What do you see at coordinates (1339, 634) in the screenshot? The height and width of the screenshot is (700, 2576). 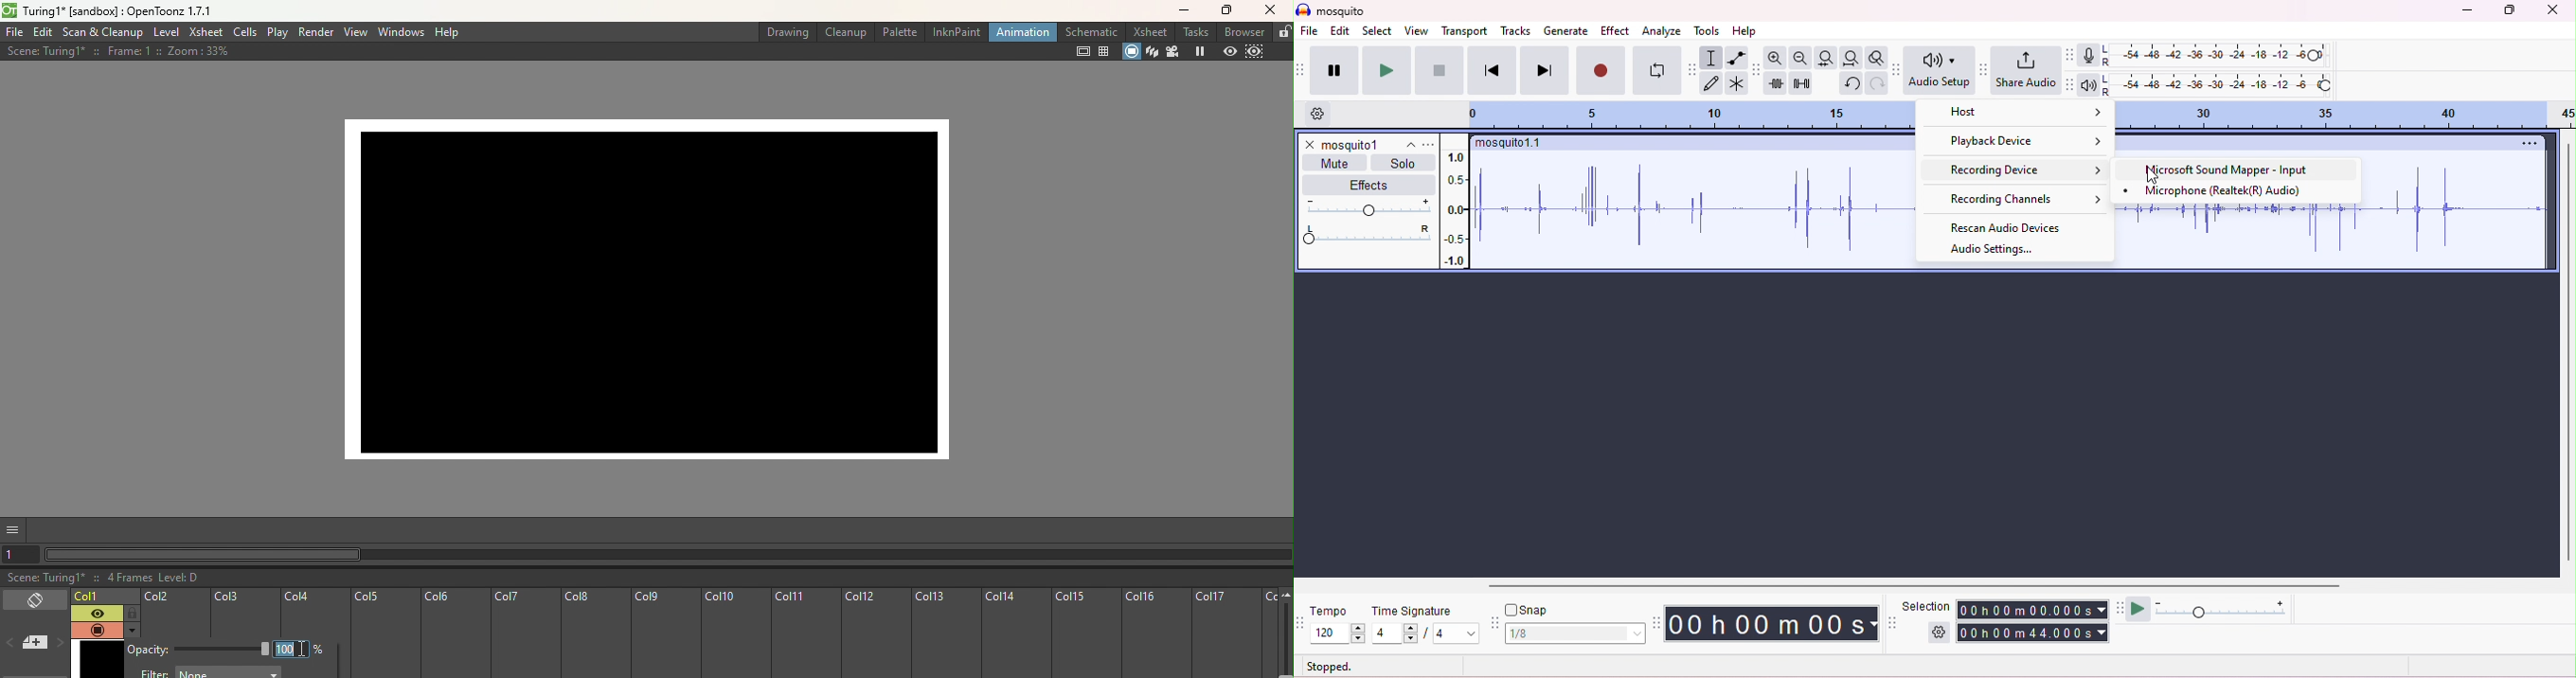 I see `select tempo` at bounding box center [1339, 634].